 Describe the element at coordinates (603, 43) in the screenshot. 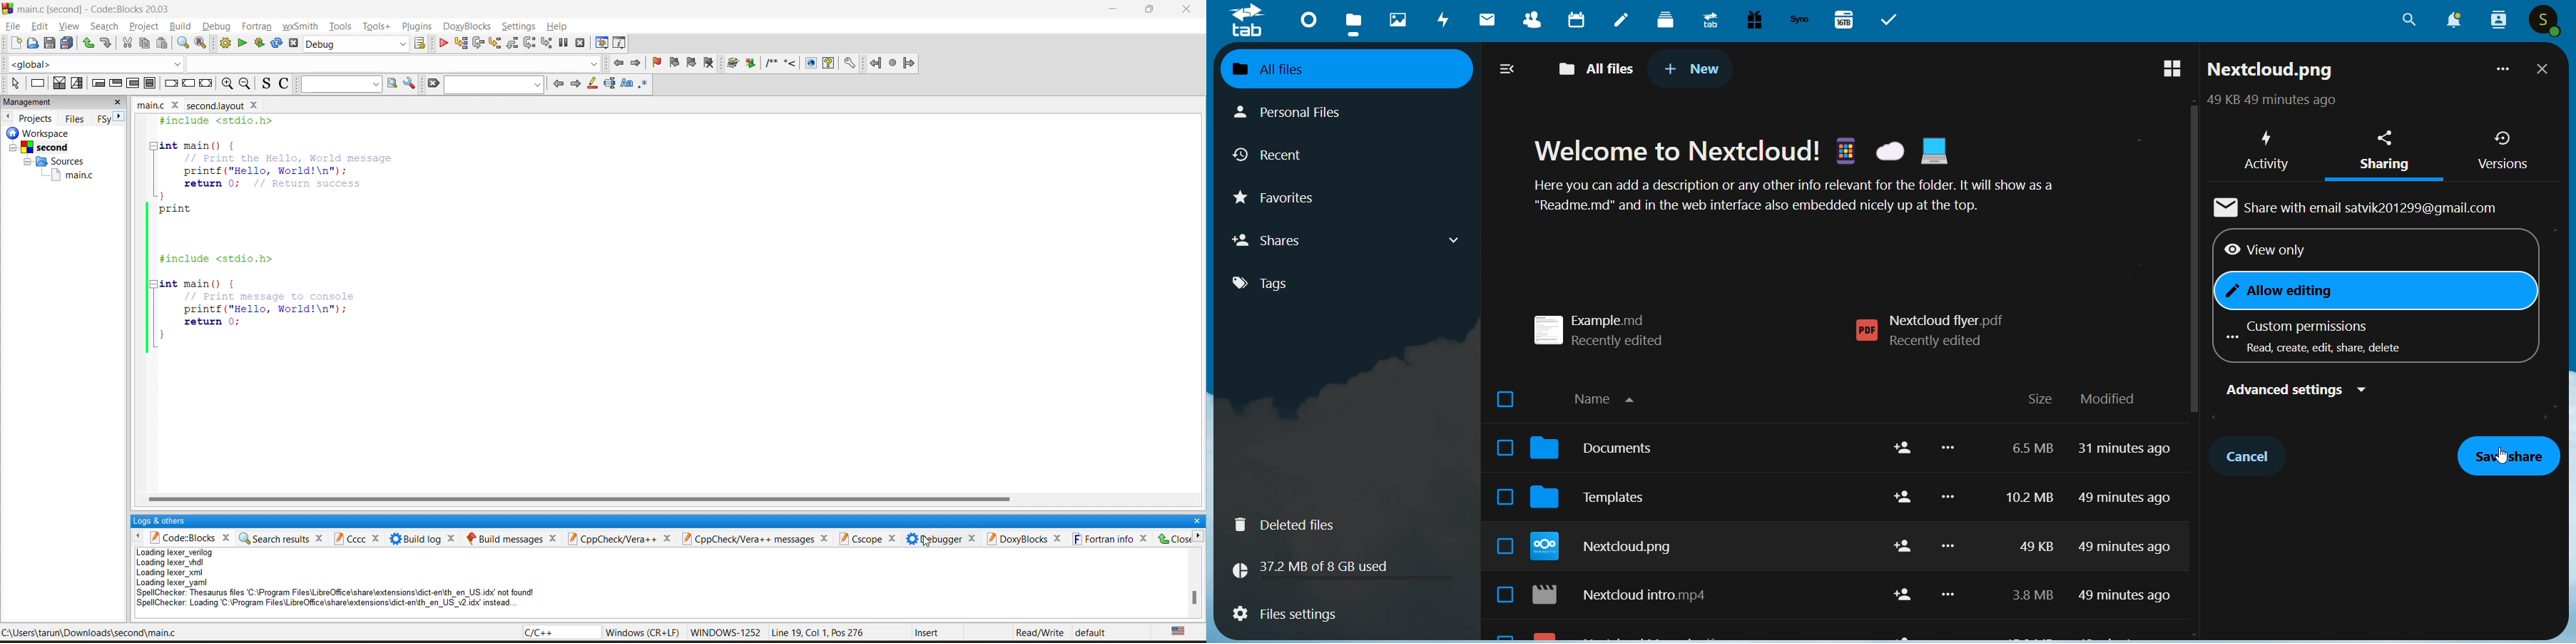

I see `debugging windows` at that location.